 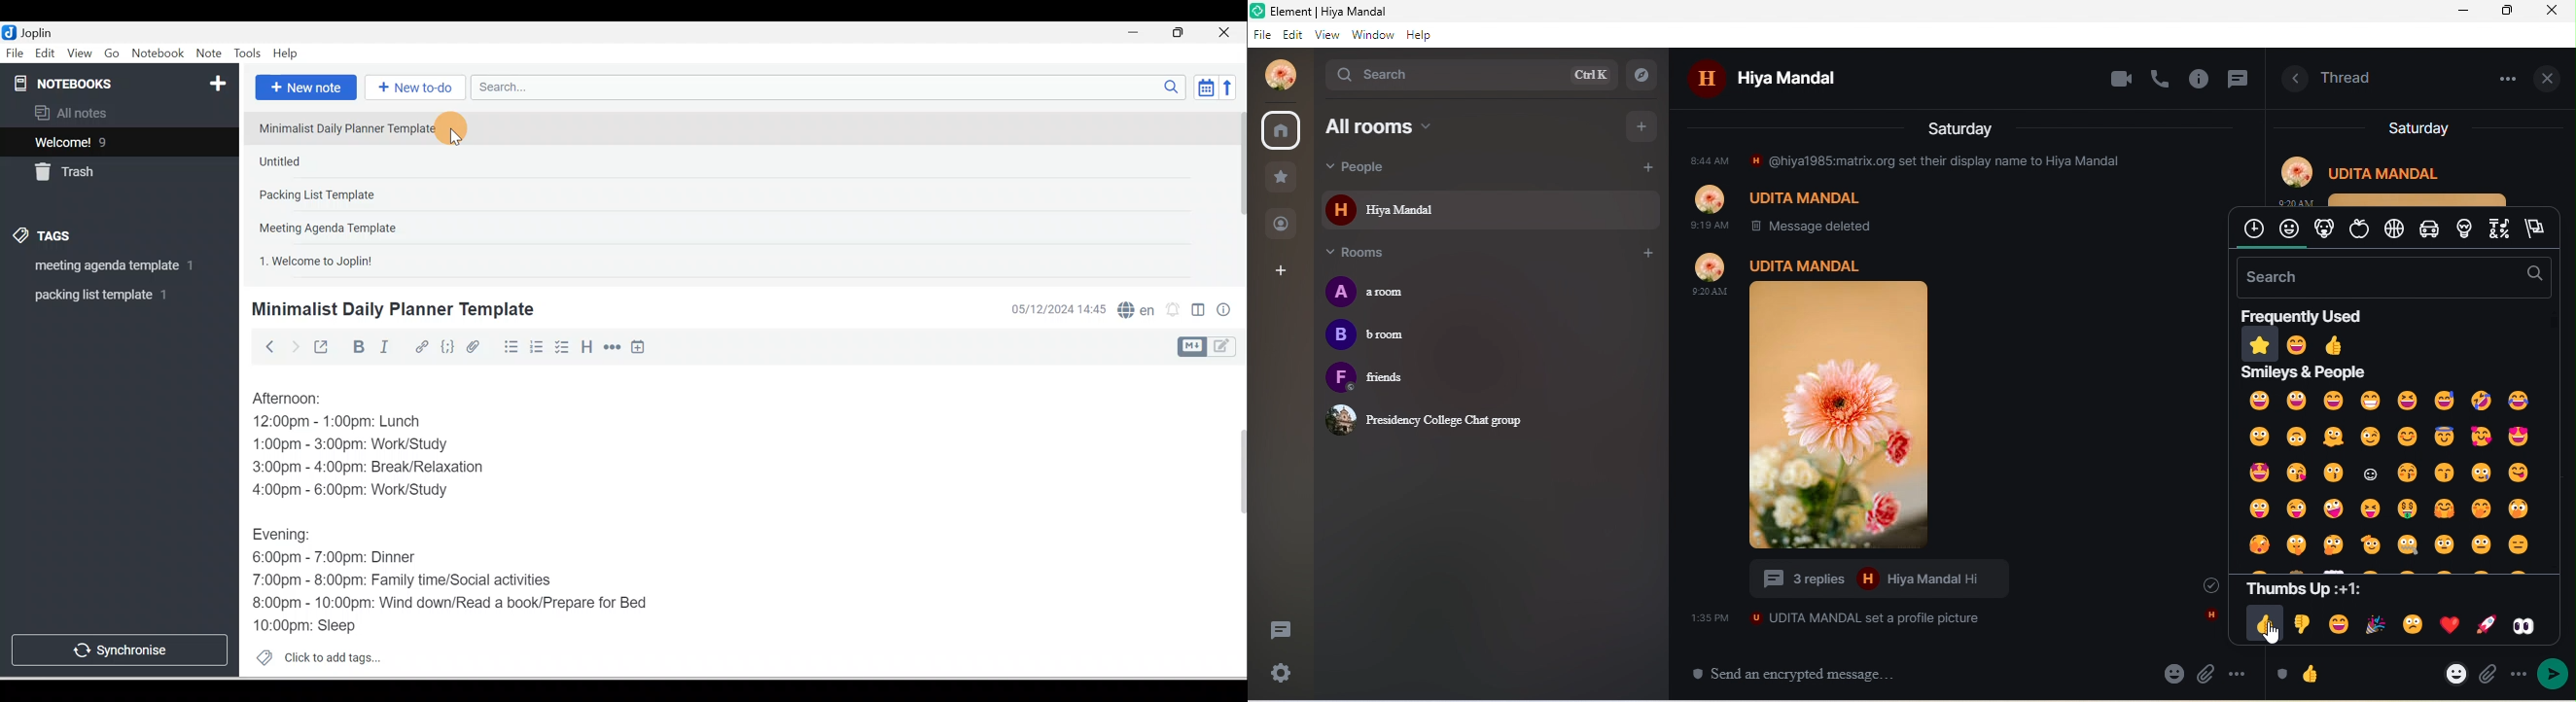 What do you see at coordinates (508, 346) in the screenshot?
I see `Bulleted list` at bounding box center [508, 346].